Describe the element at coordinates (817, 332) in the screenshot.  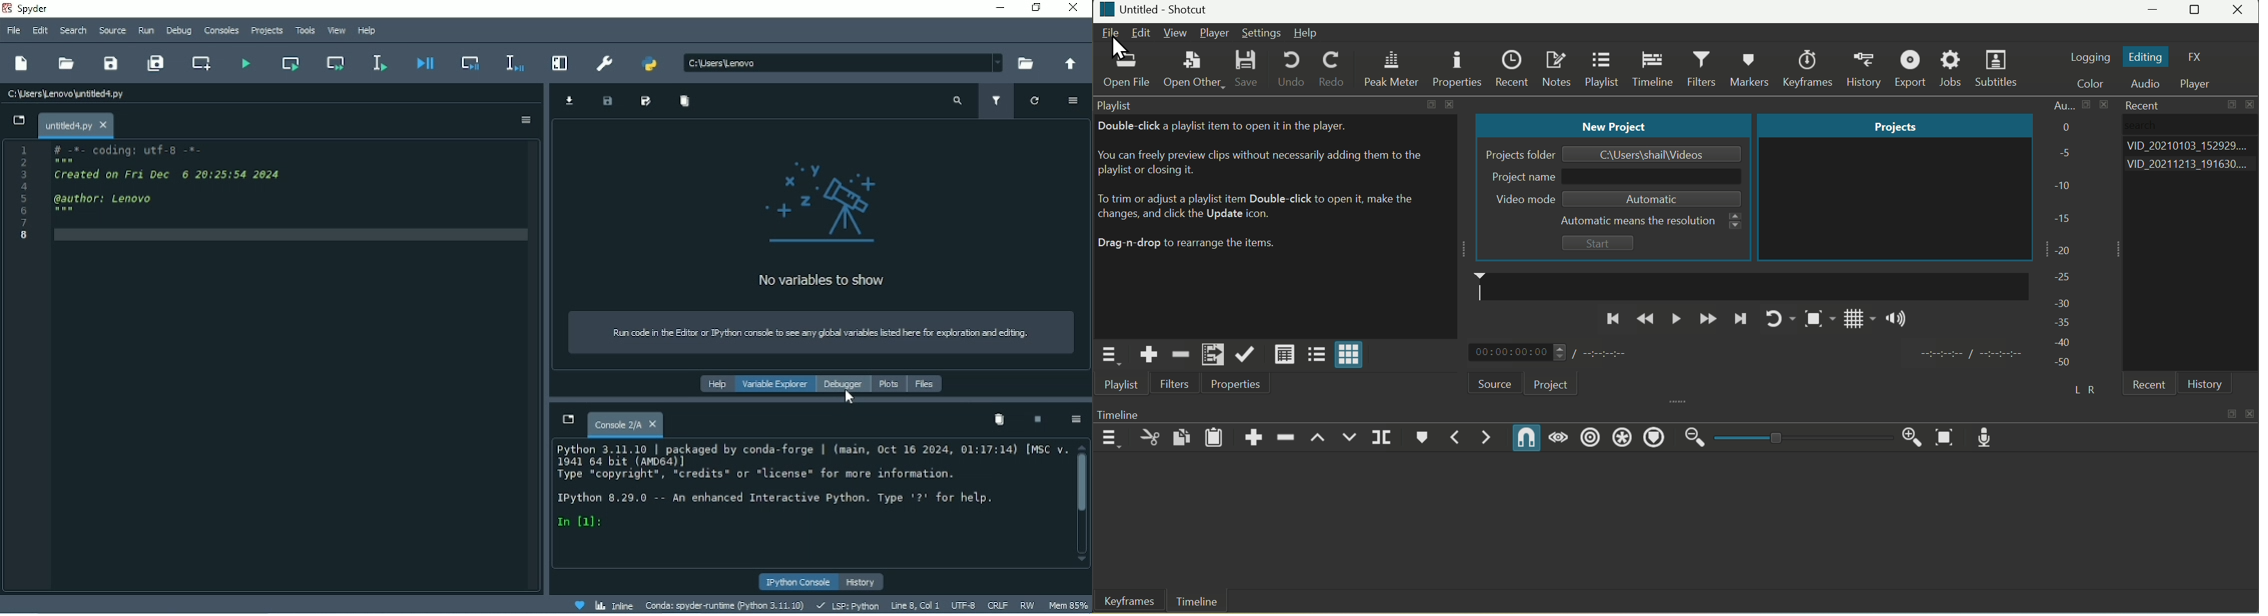
I see `Run code in the editor or IPython console to see any global variables listed here for exploration and editing.` at that location.